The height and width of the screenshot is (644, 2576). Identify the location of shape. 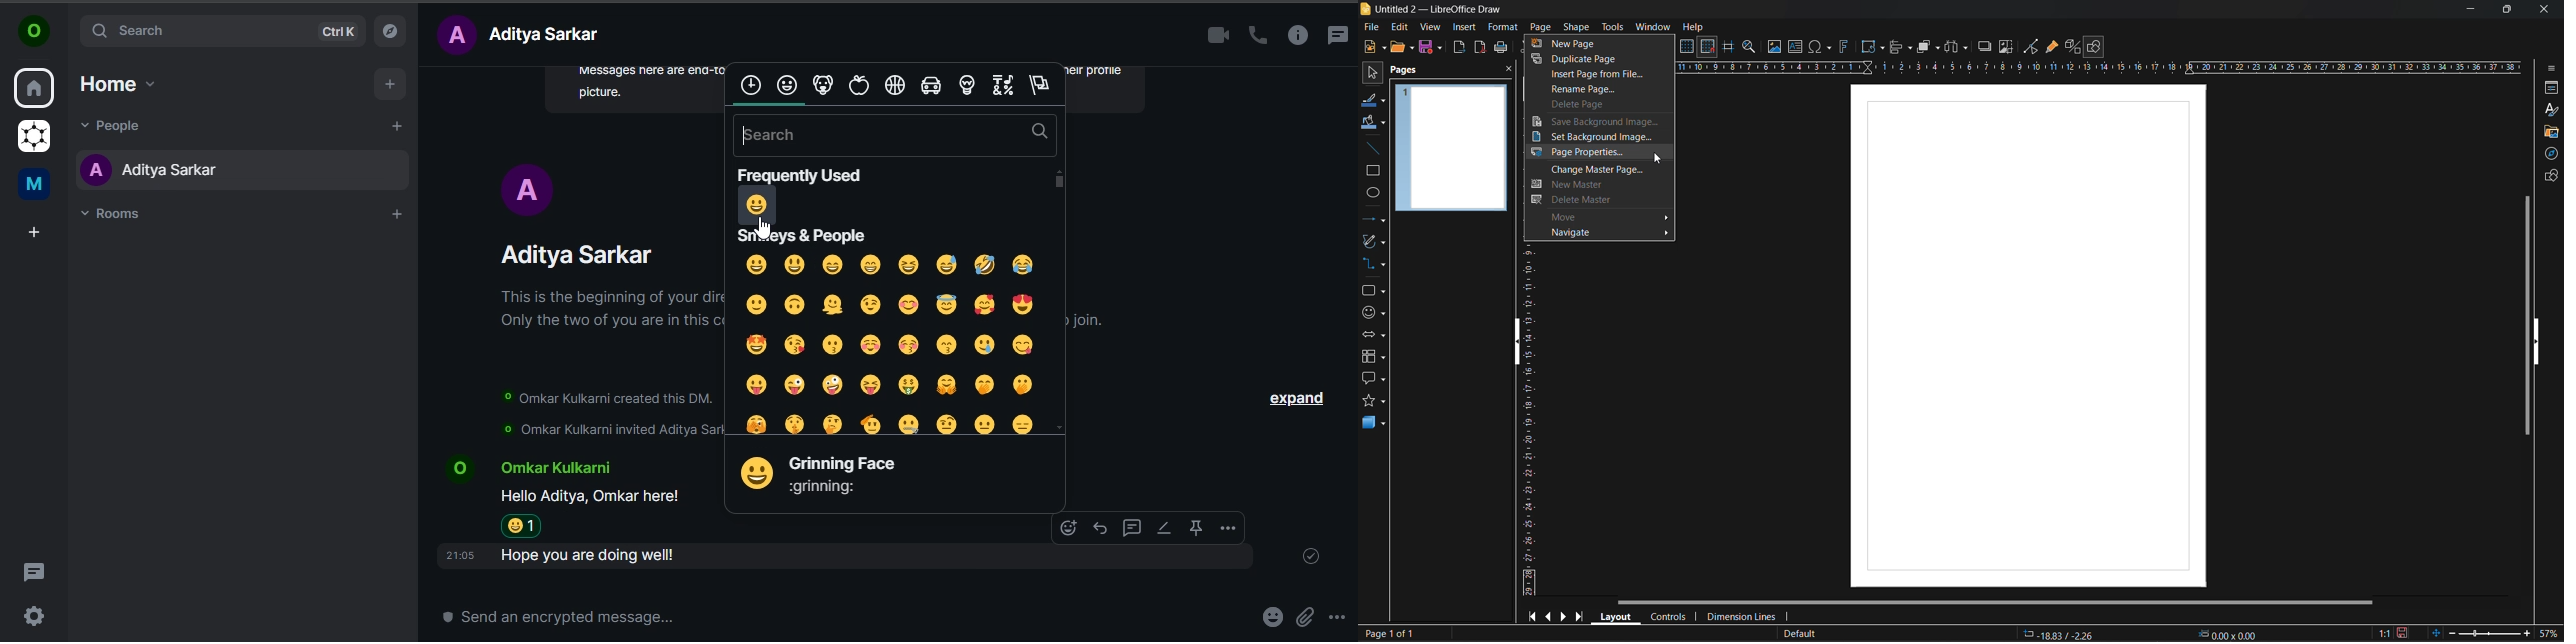
(1576, 26).